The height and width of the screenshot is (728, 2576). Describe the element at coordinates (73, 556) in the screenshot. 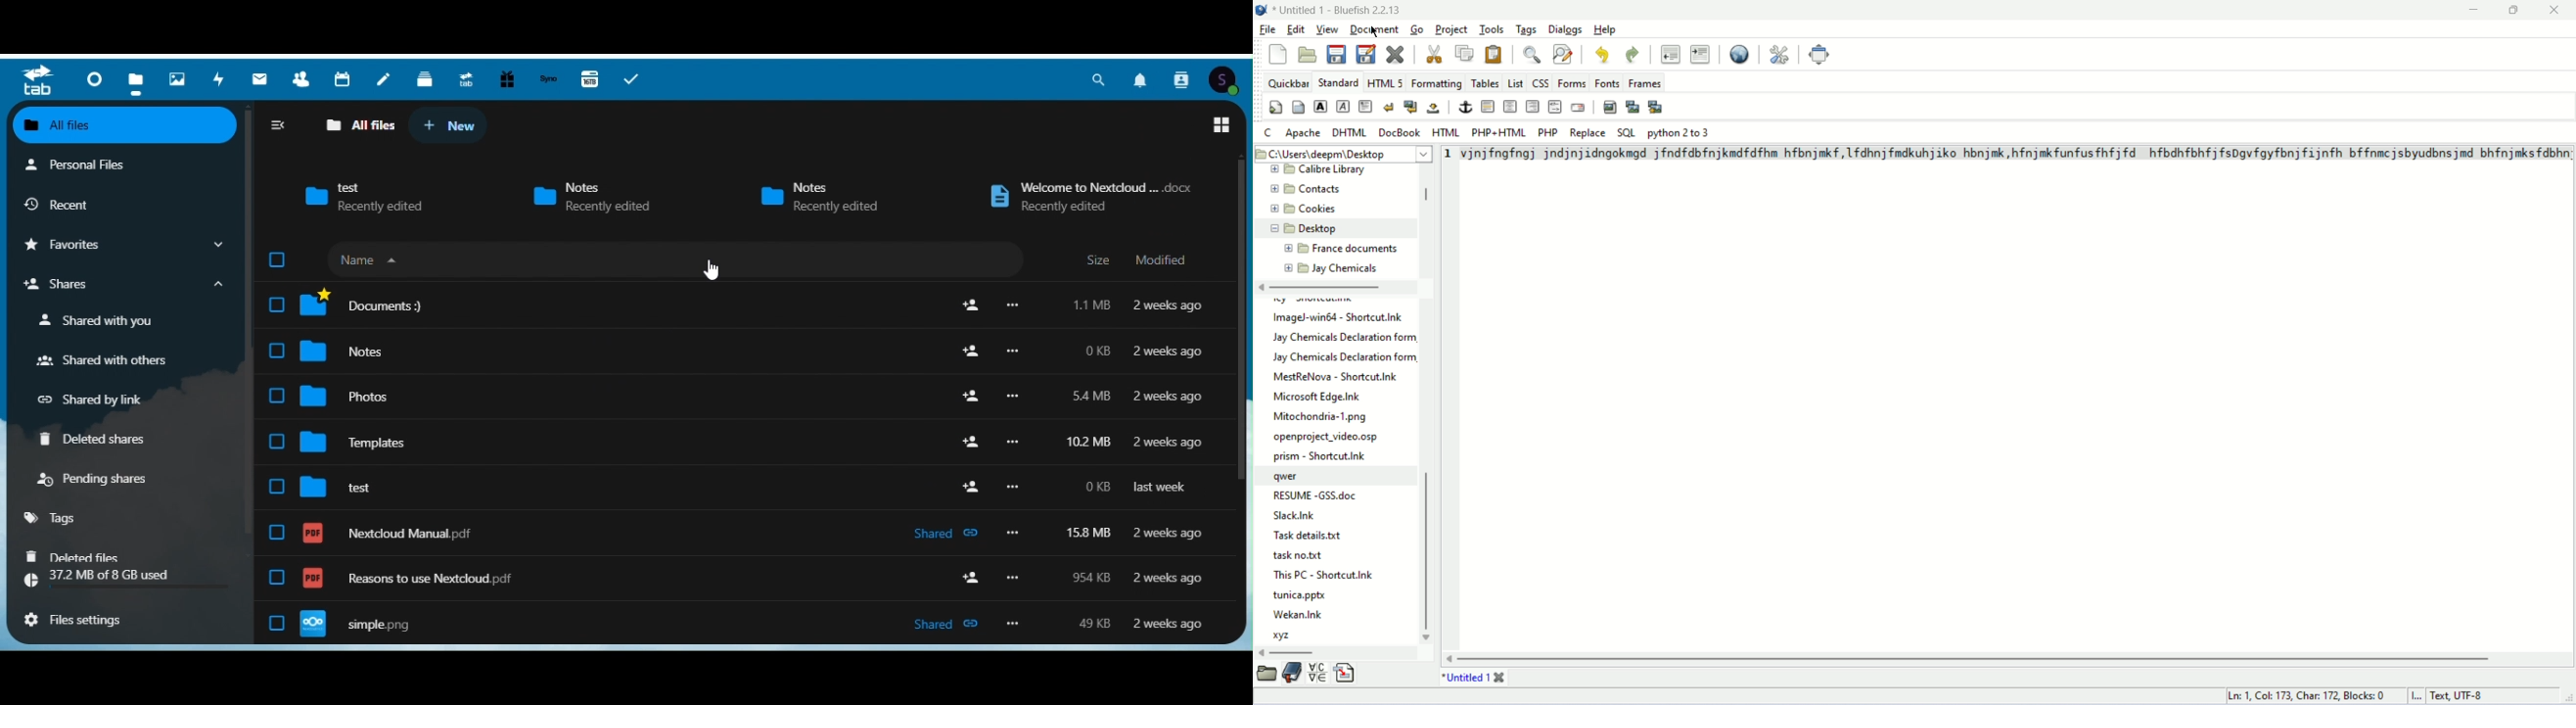

I see `Deleted files` at that location.